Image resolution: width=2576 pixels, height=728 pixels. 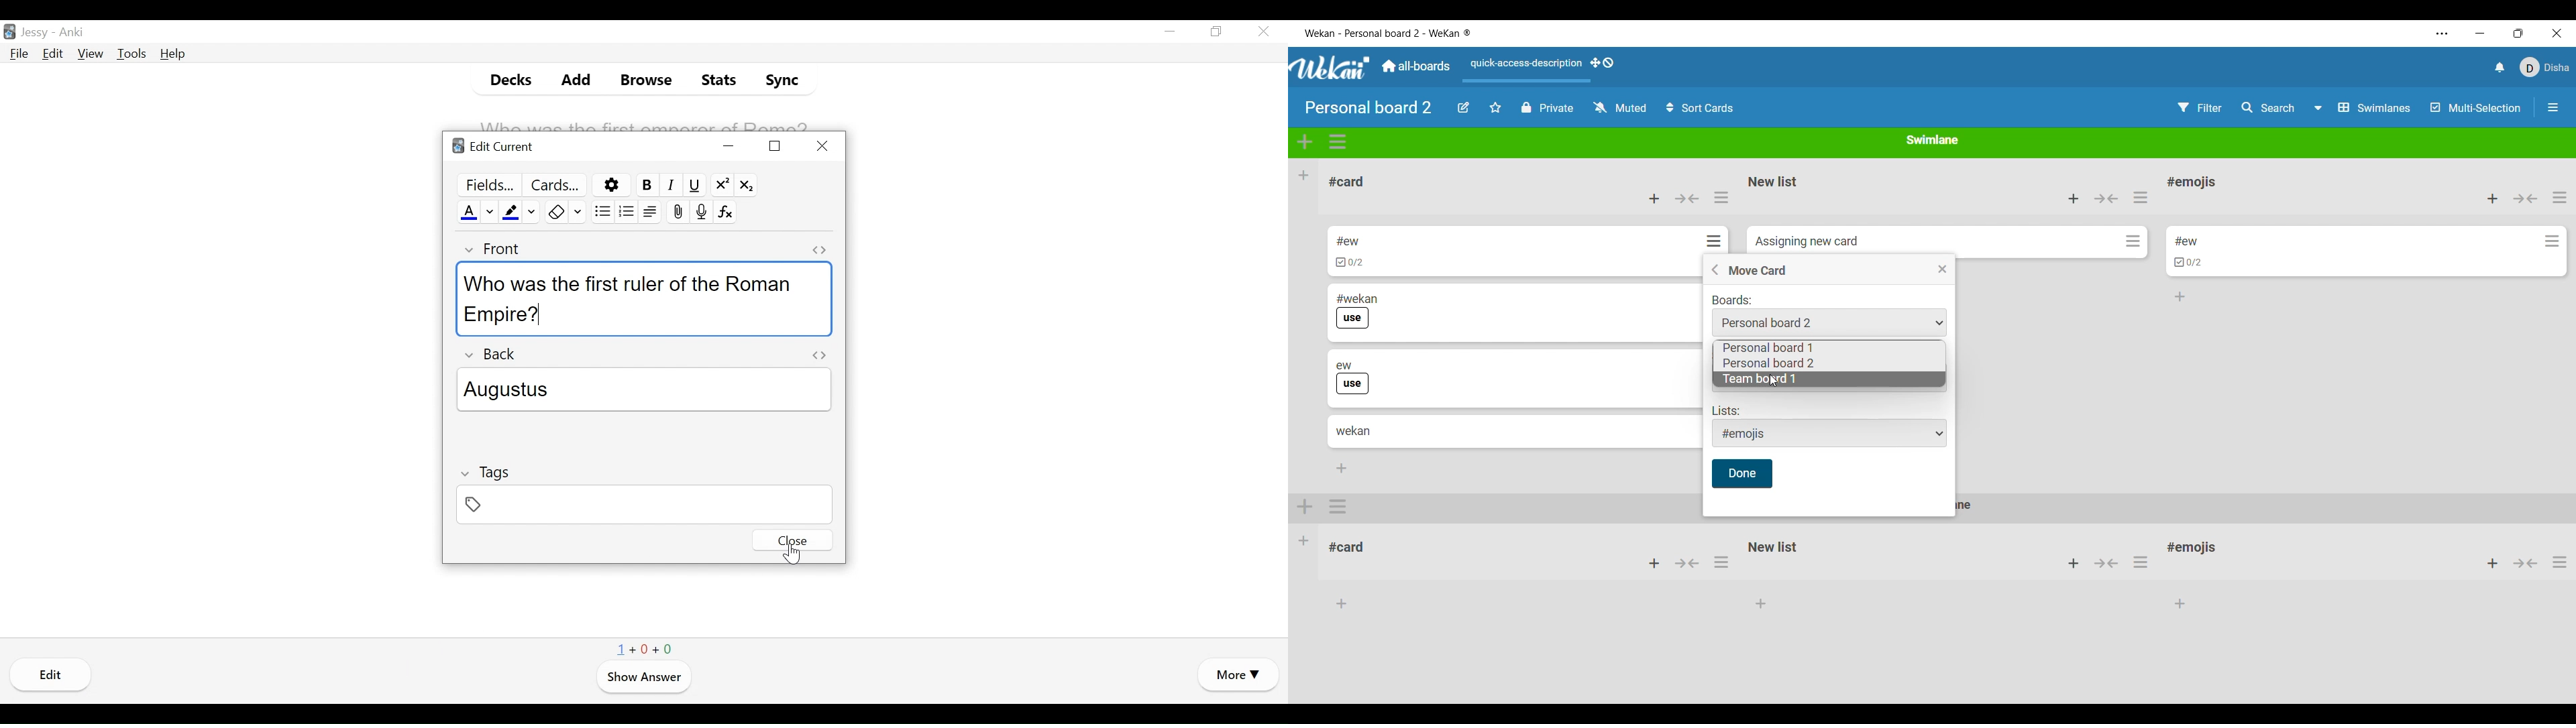 I want to click on Front, so click(x=490, y=249).